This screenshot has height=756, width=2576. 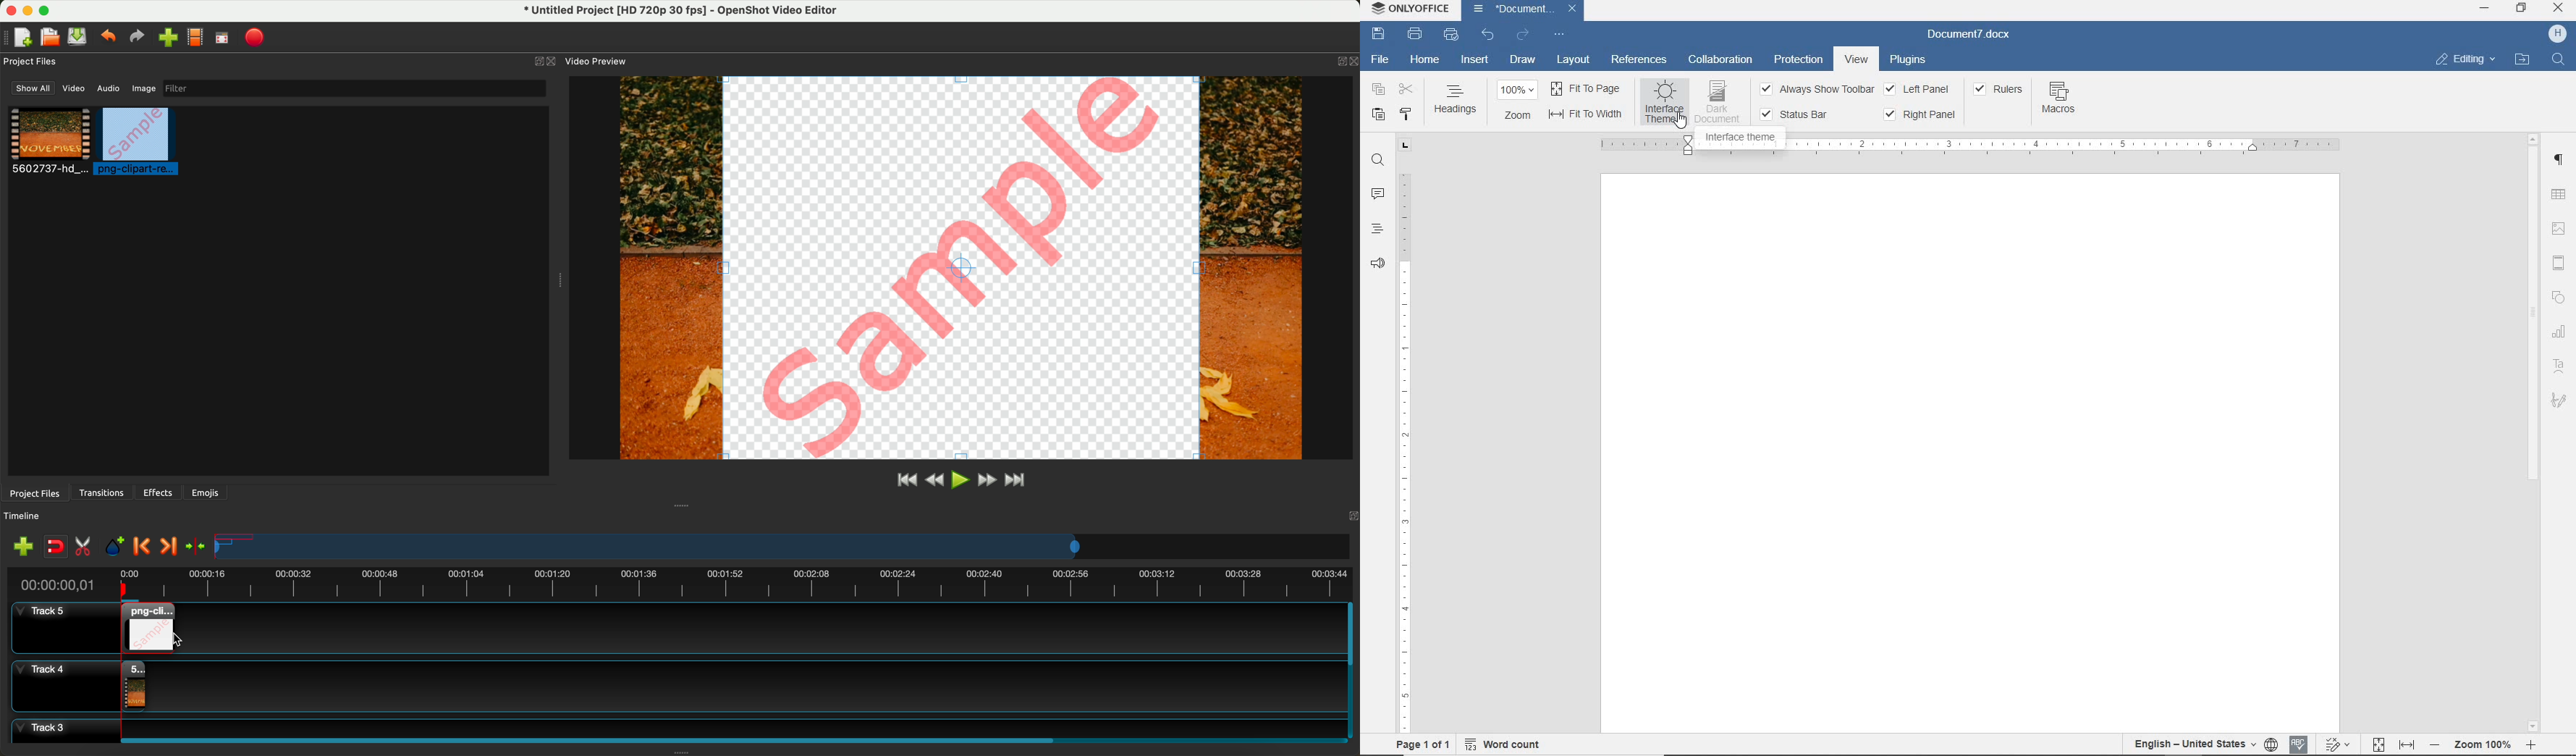 I want to click on video preview, so click(x=595, y=61).